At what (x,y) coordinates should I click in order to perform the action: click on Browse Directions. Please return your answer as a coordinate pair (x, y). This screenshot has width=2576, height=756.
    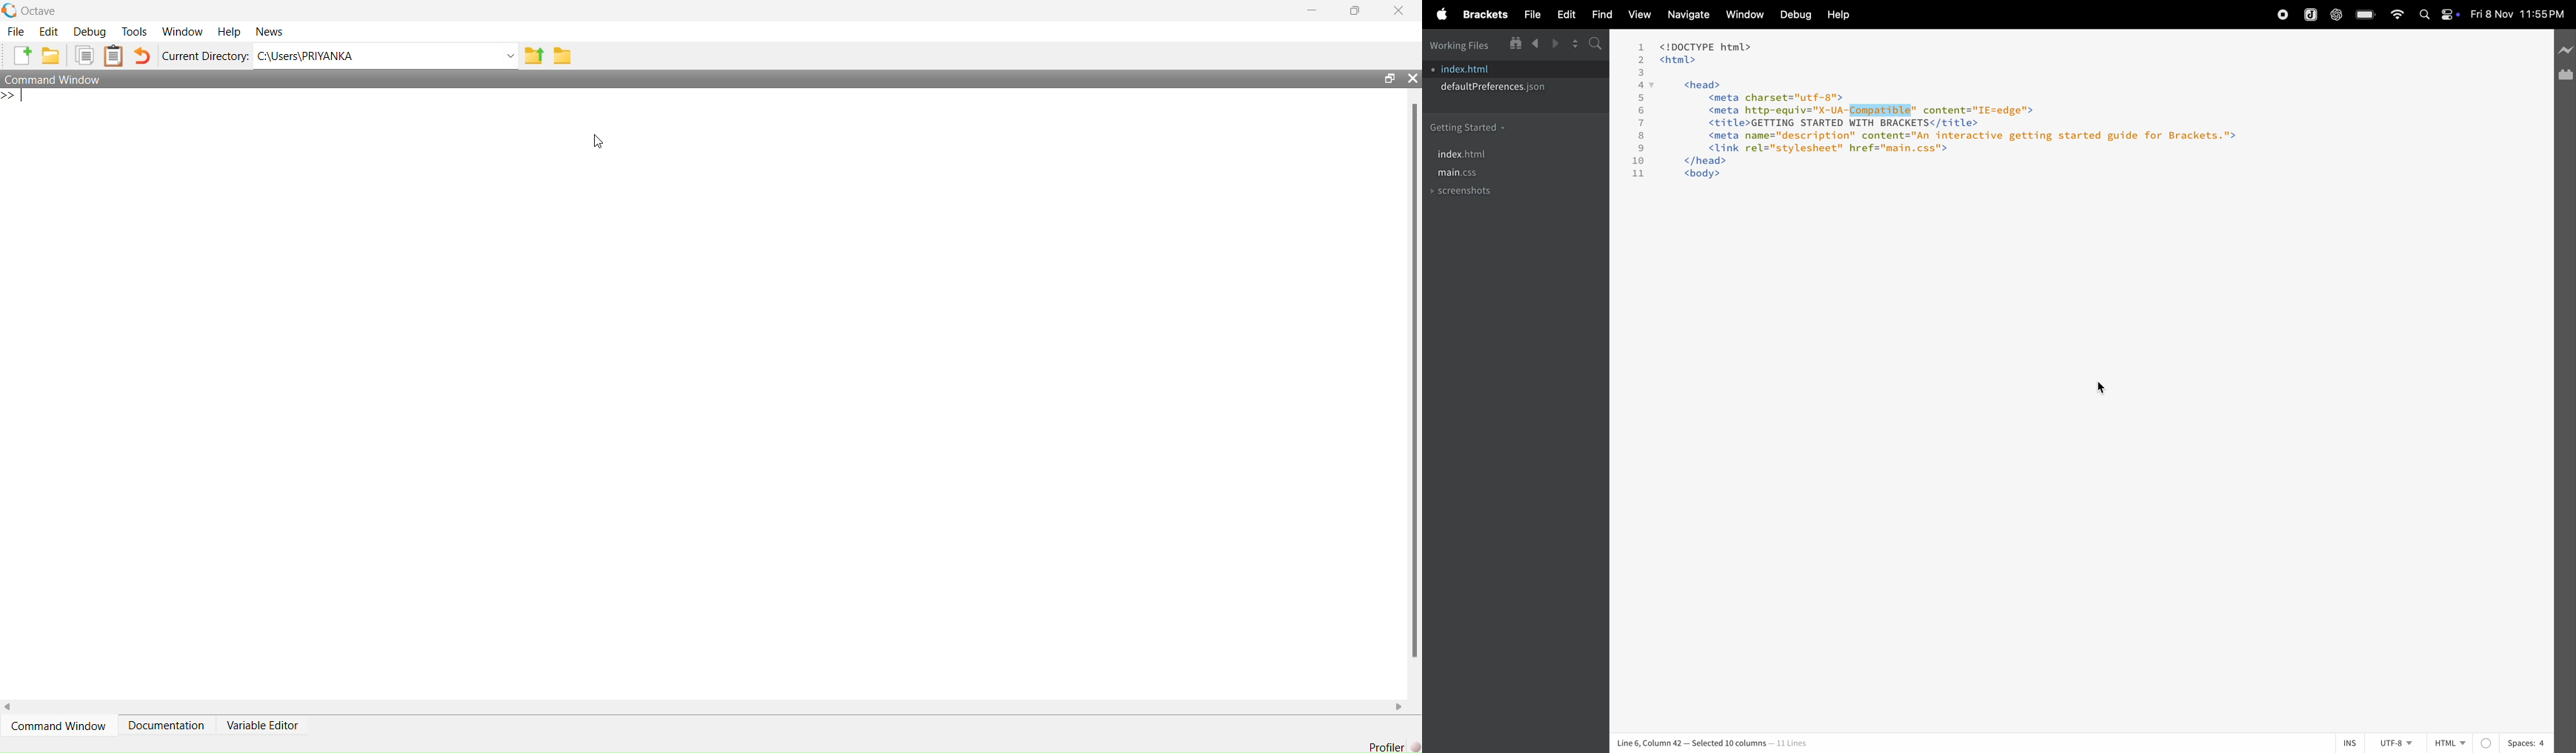
    Looking at the image, I should click on (563, 56).